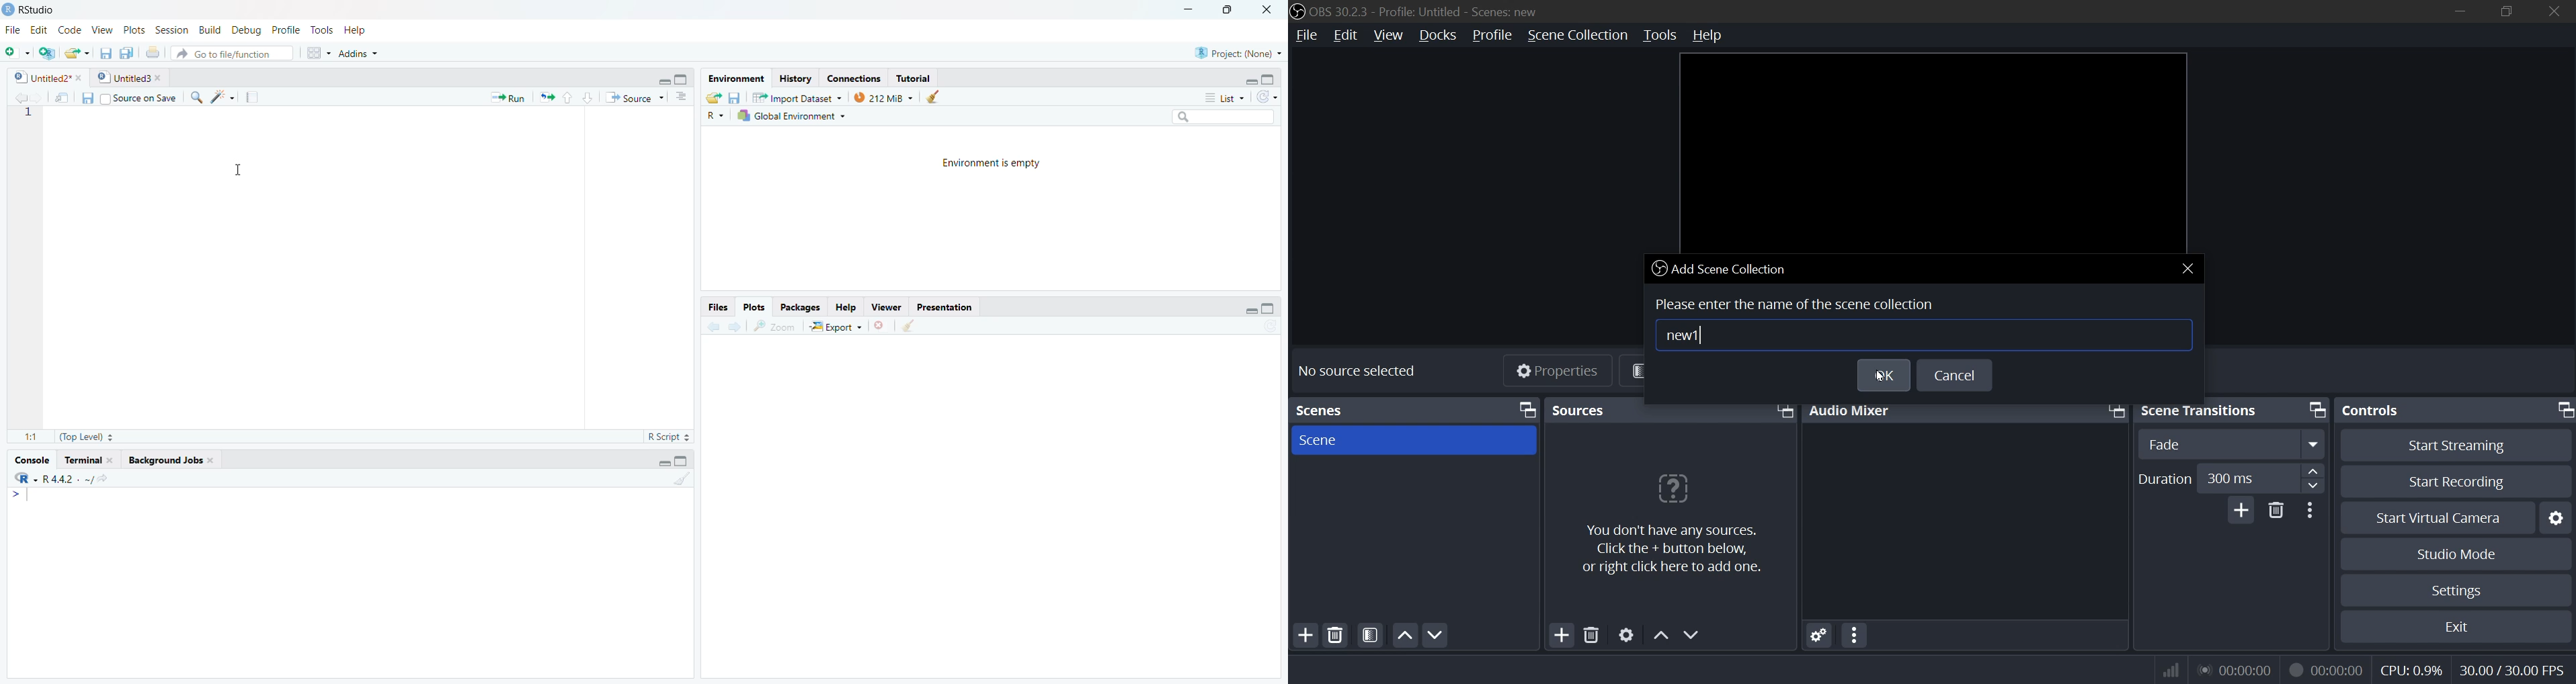  I want to click on previous, so click(710, 327).